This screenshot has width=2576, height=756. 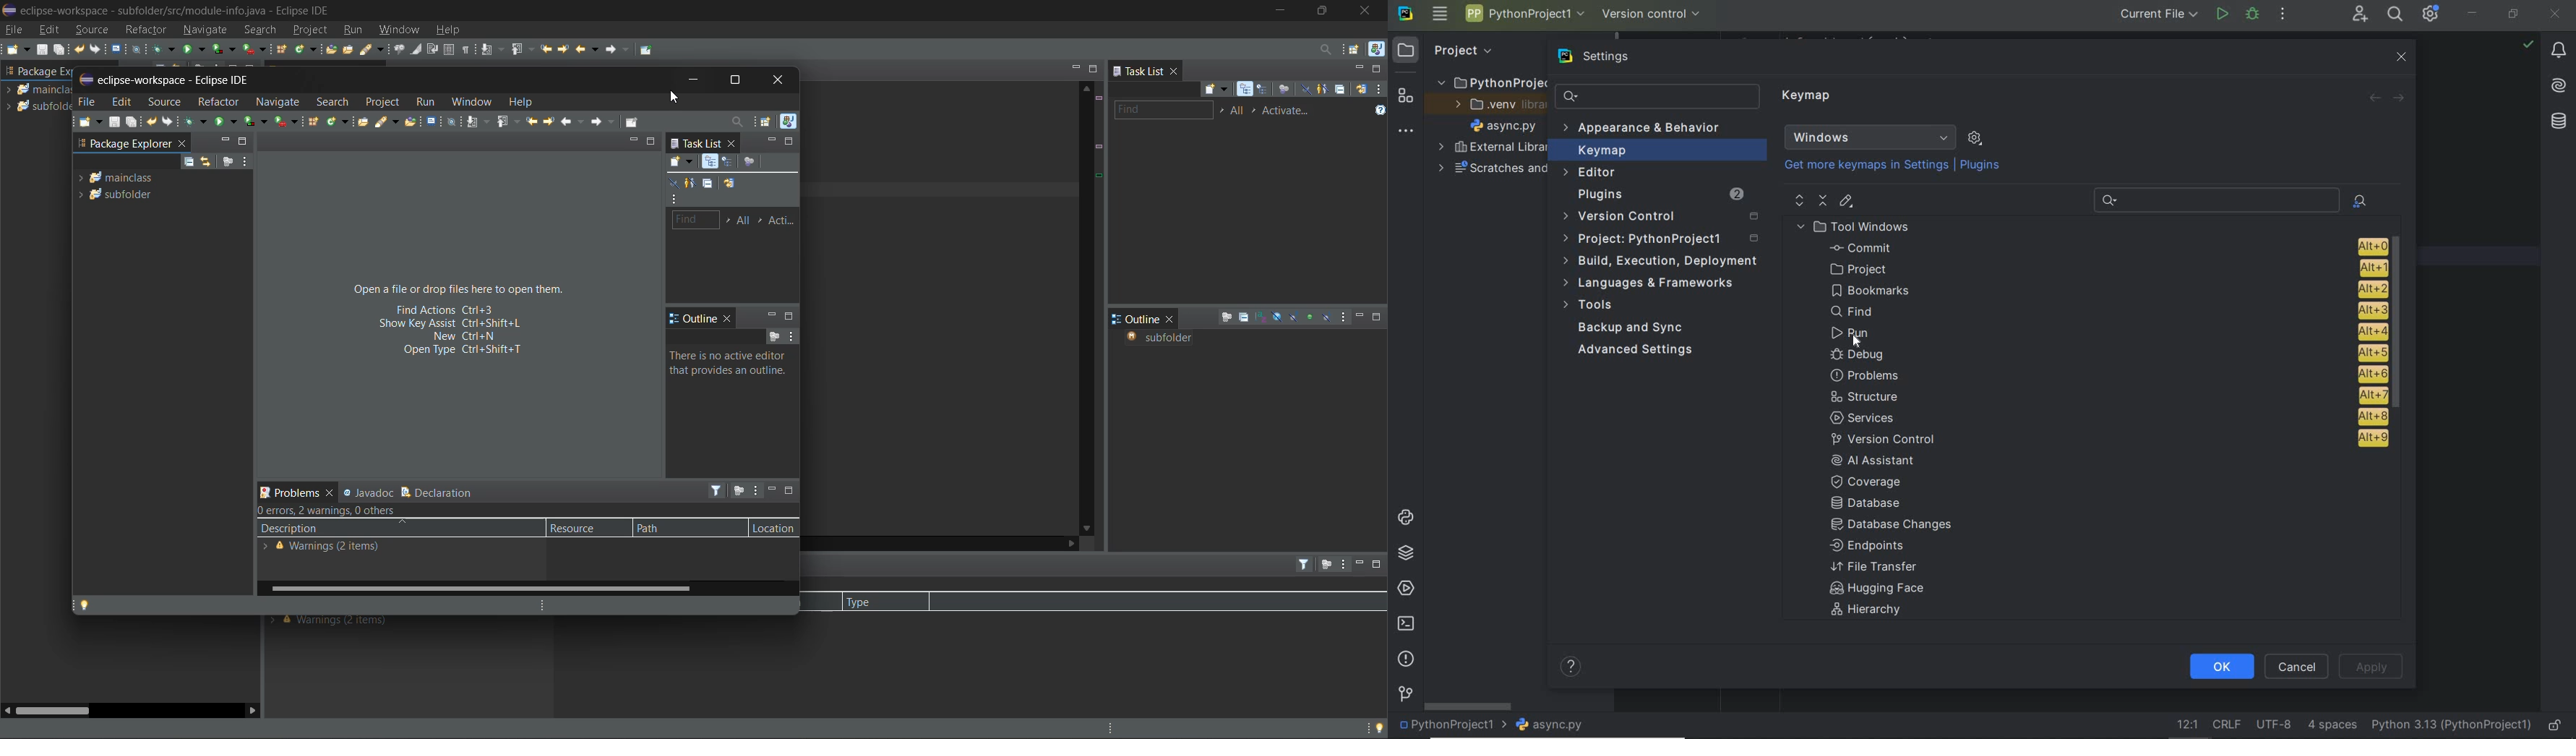 What do you see at coordinates (1868, 546) in the screenshot?
I see `Endpoints` at bounding box center [1868, 546].